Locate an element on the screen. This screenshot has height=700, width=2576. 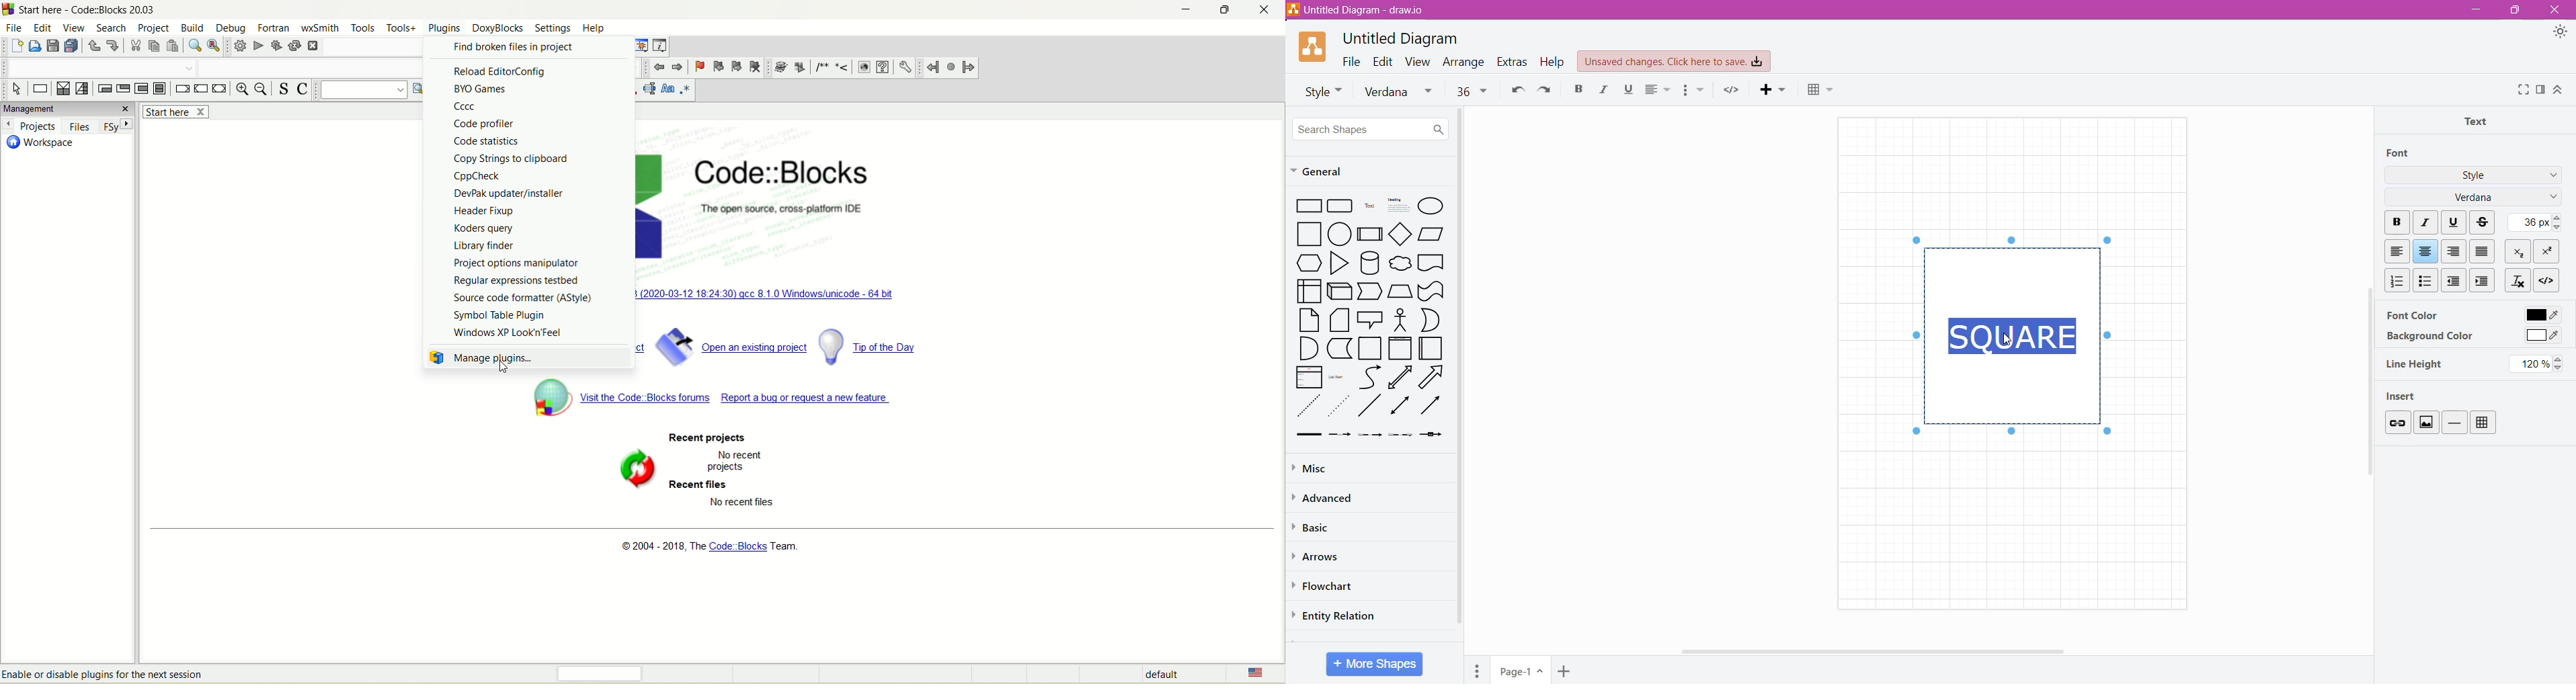
Add Pages is located at coordinates (1566, 672).